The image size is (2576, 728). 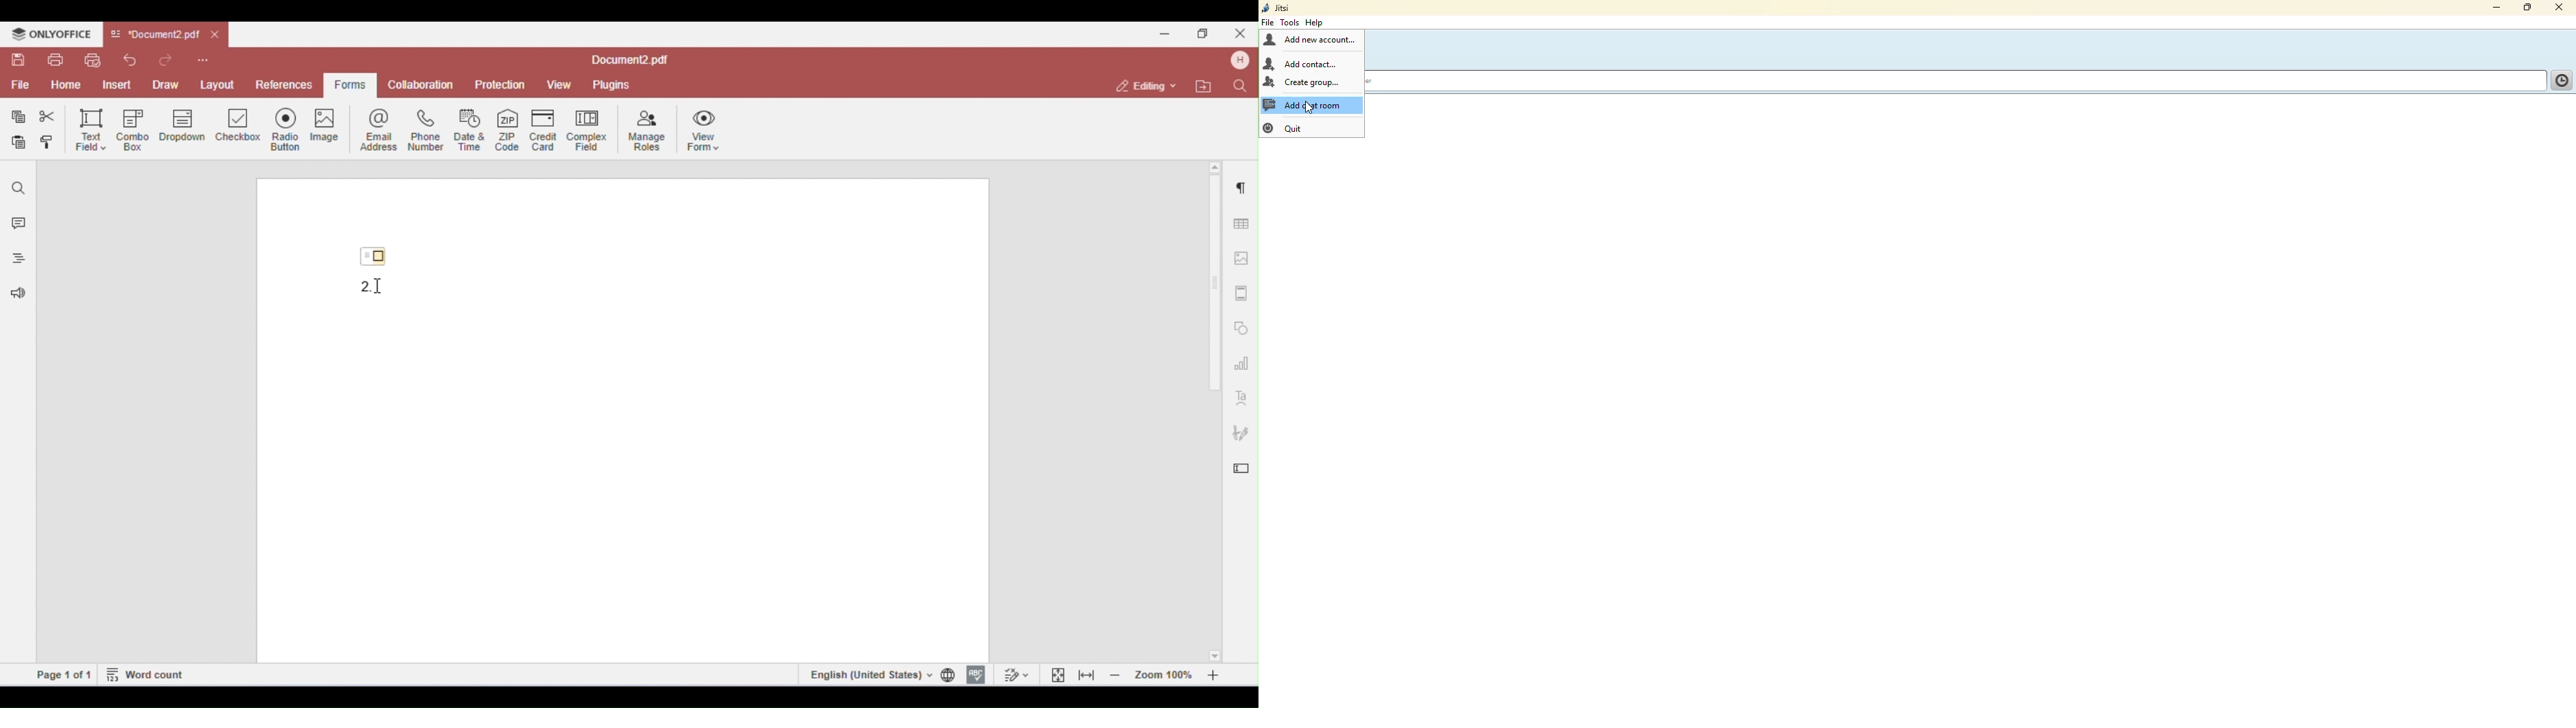 What do you see at coordinates (1314, 83) in the screenshot?
I see `create group` at bounding box center [1314, 83].